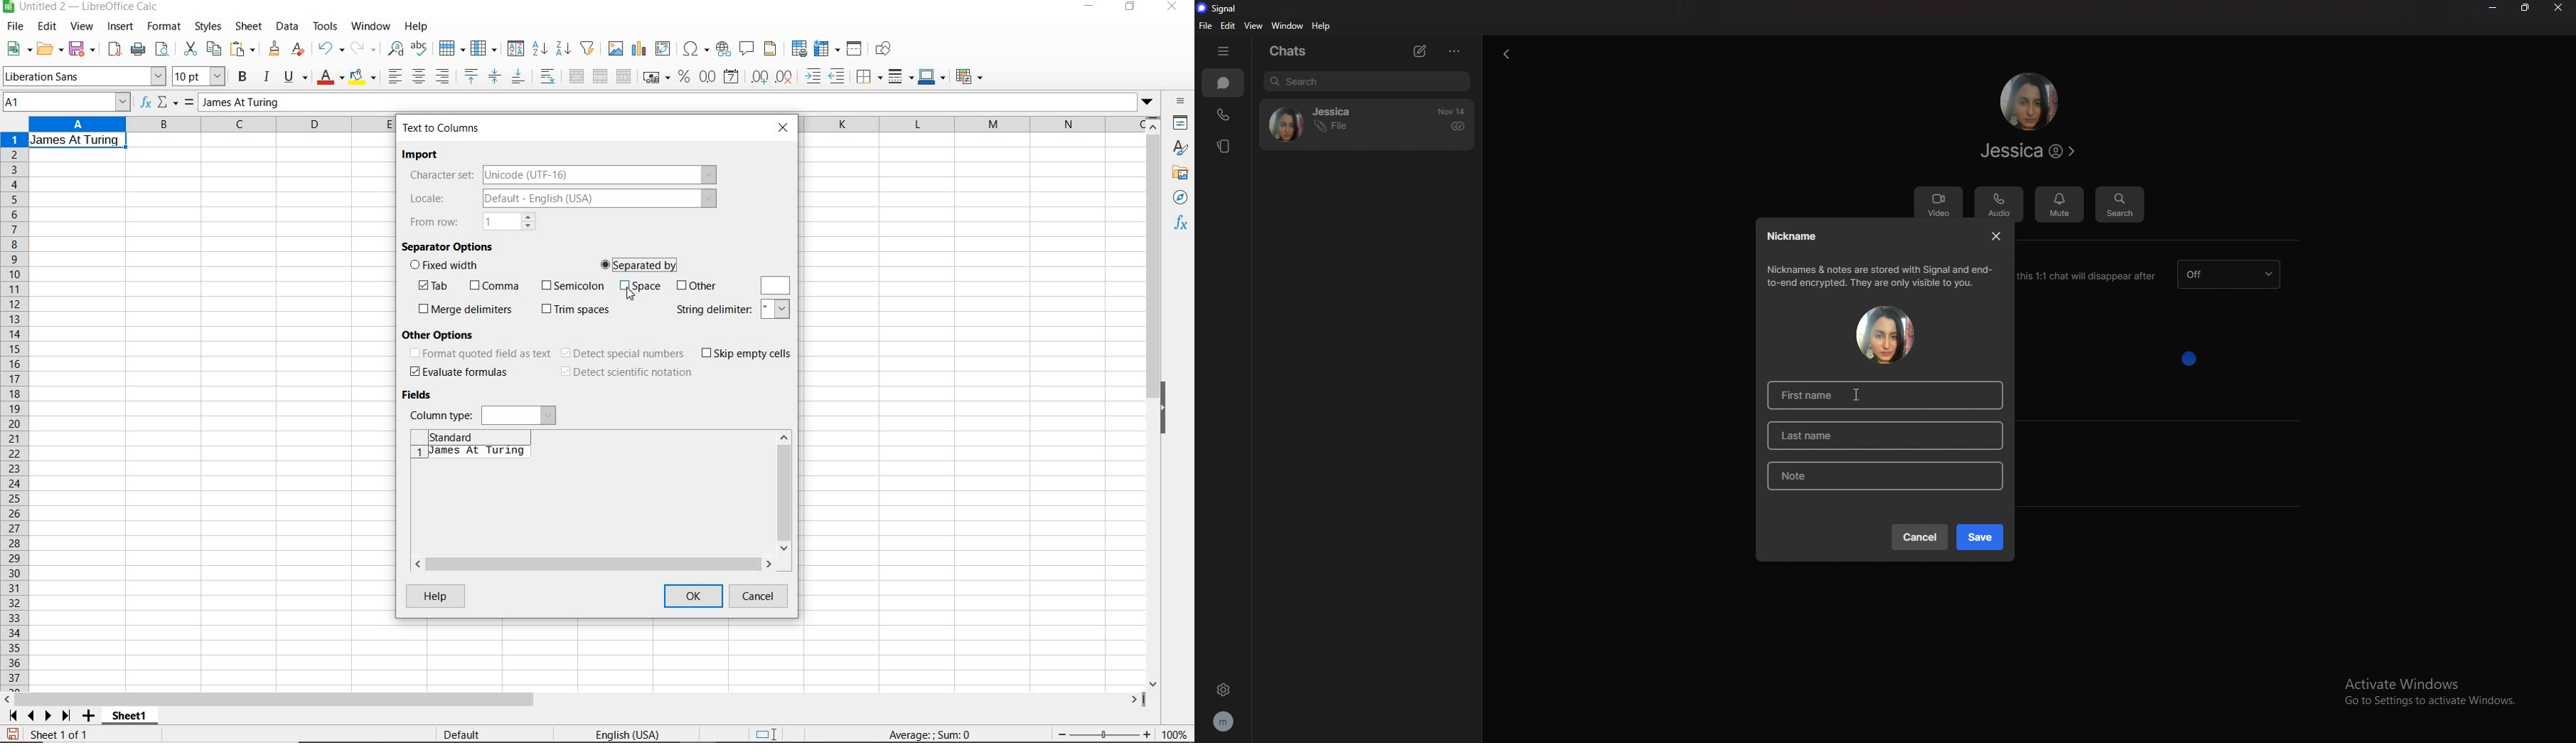  I want to click on center vertically, so click(496, 76).